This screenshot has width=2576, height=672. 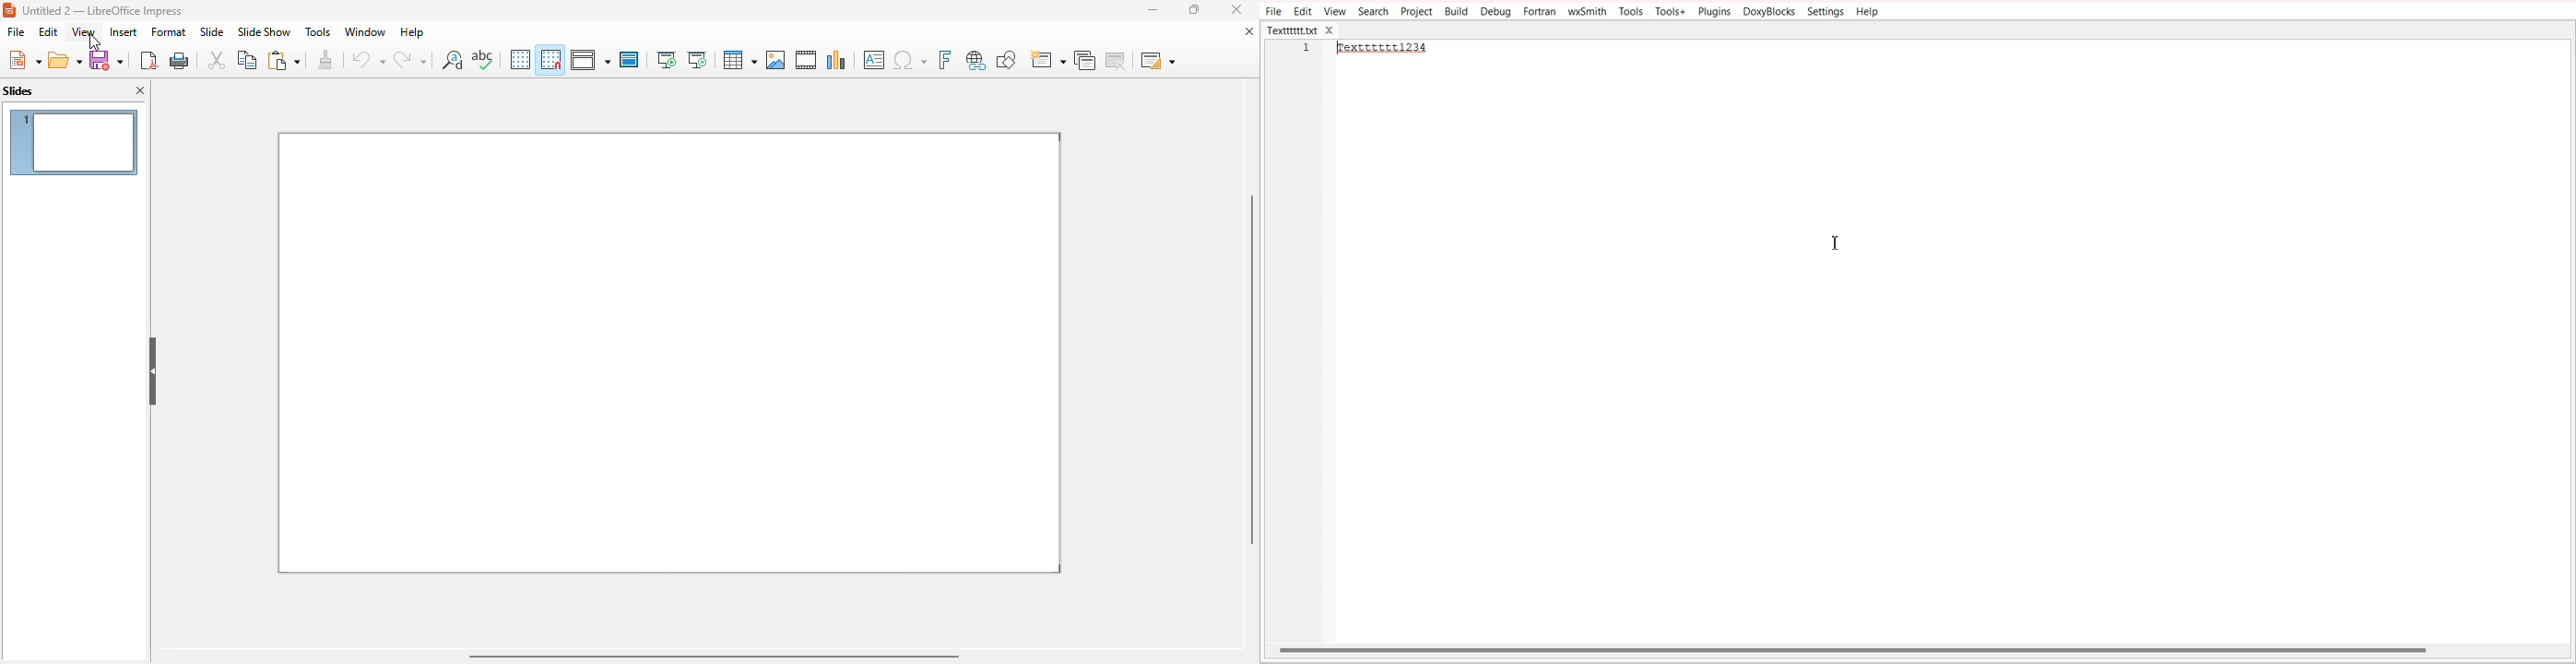 I want to click on Help, so click(x=1868, y=12).